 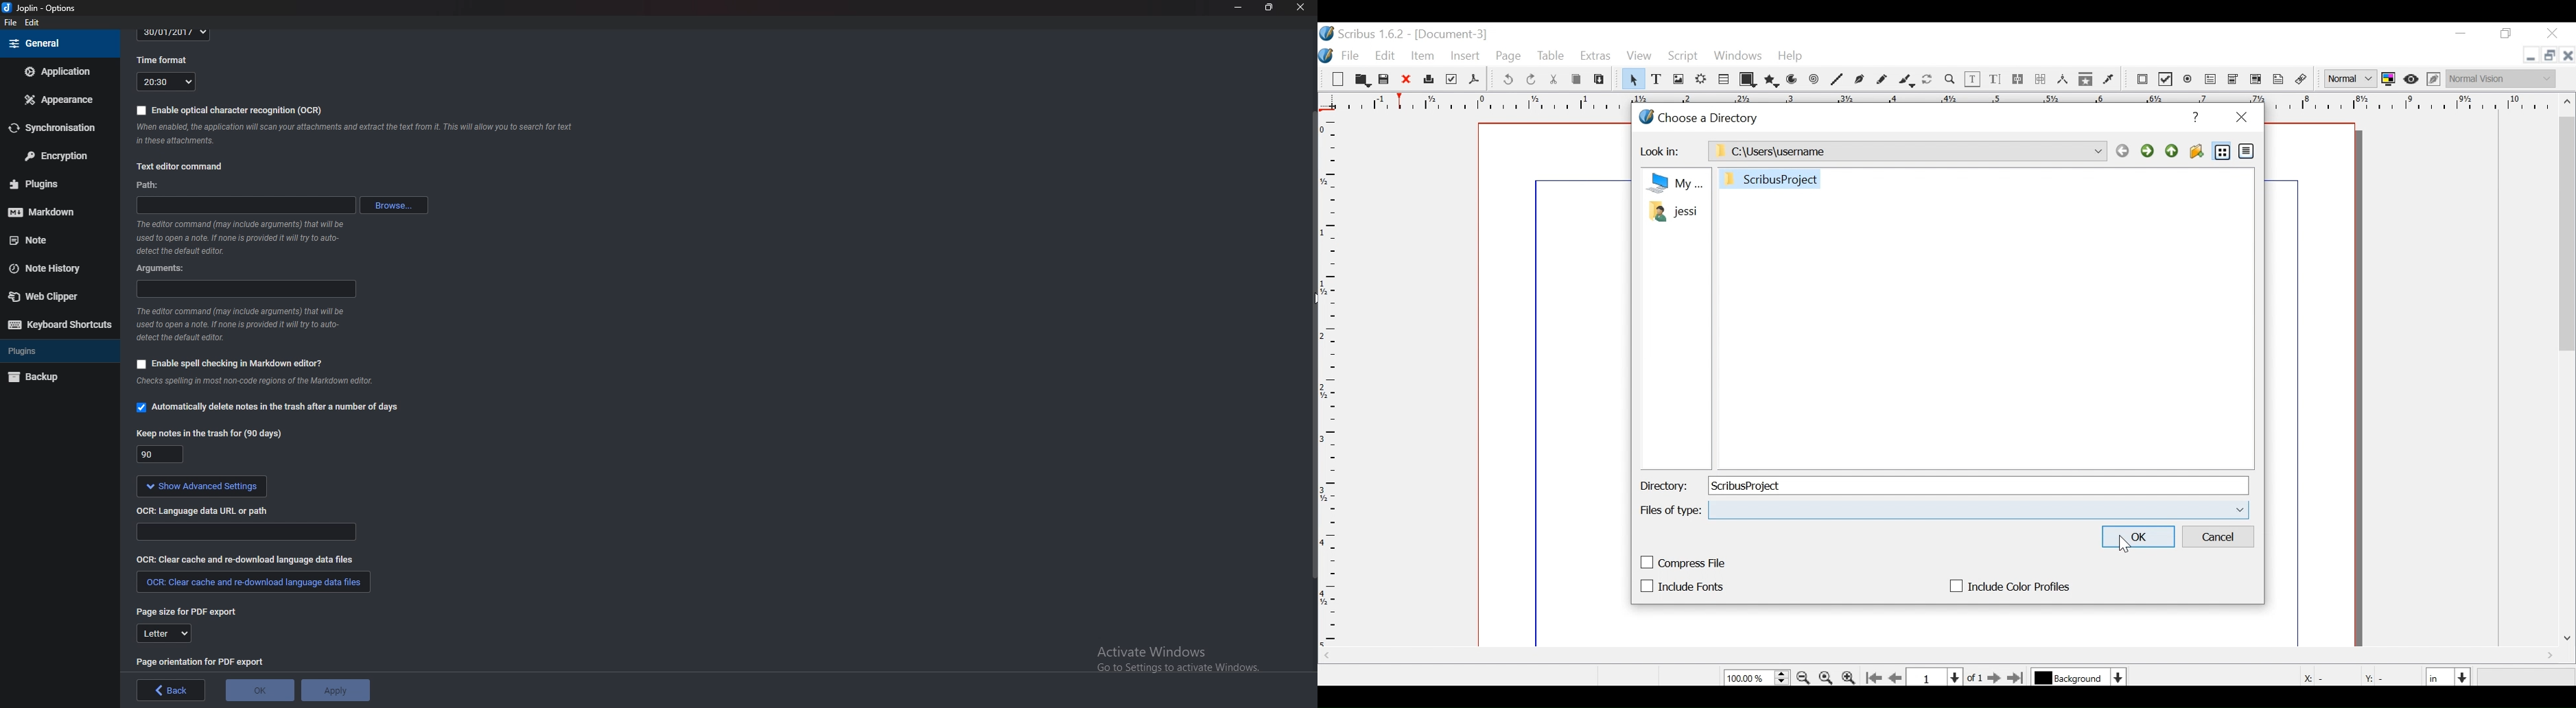 What do you see at coordinates (2062, 79) in the screenshot?
I see `Measurements` at bounding box center [2062, 79].